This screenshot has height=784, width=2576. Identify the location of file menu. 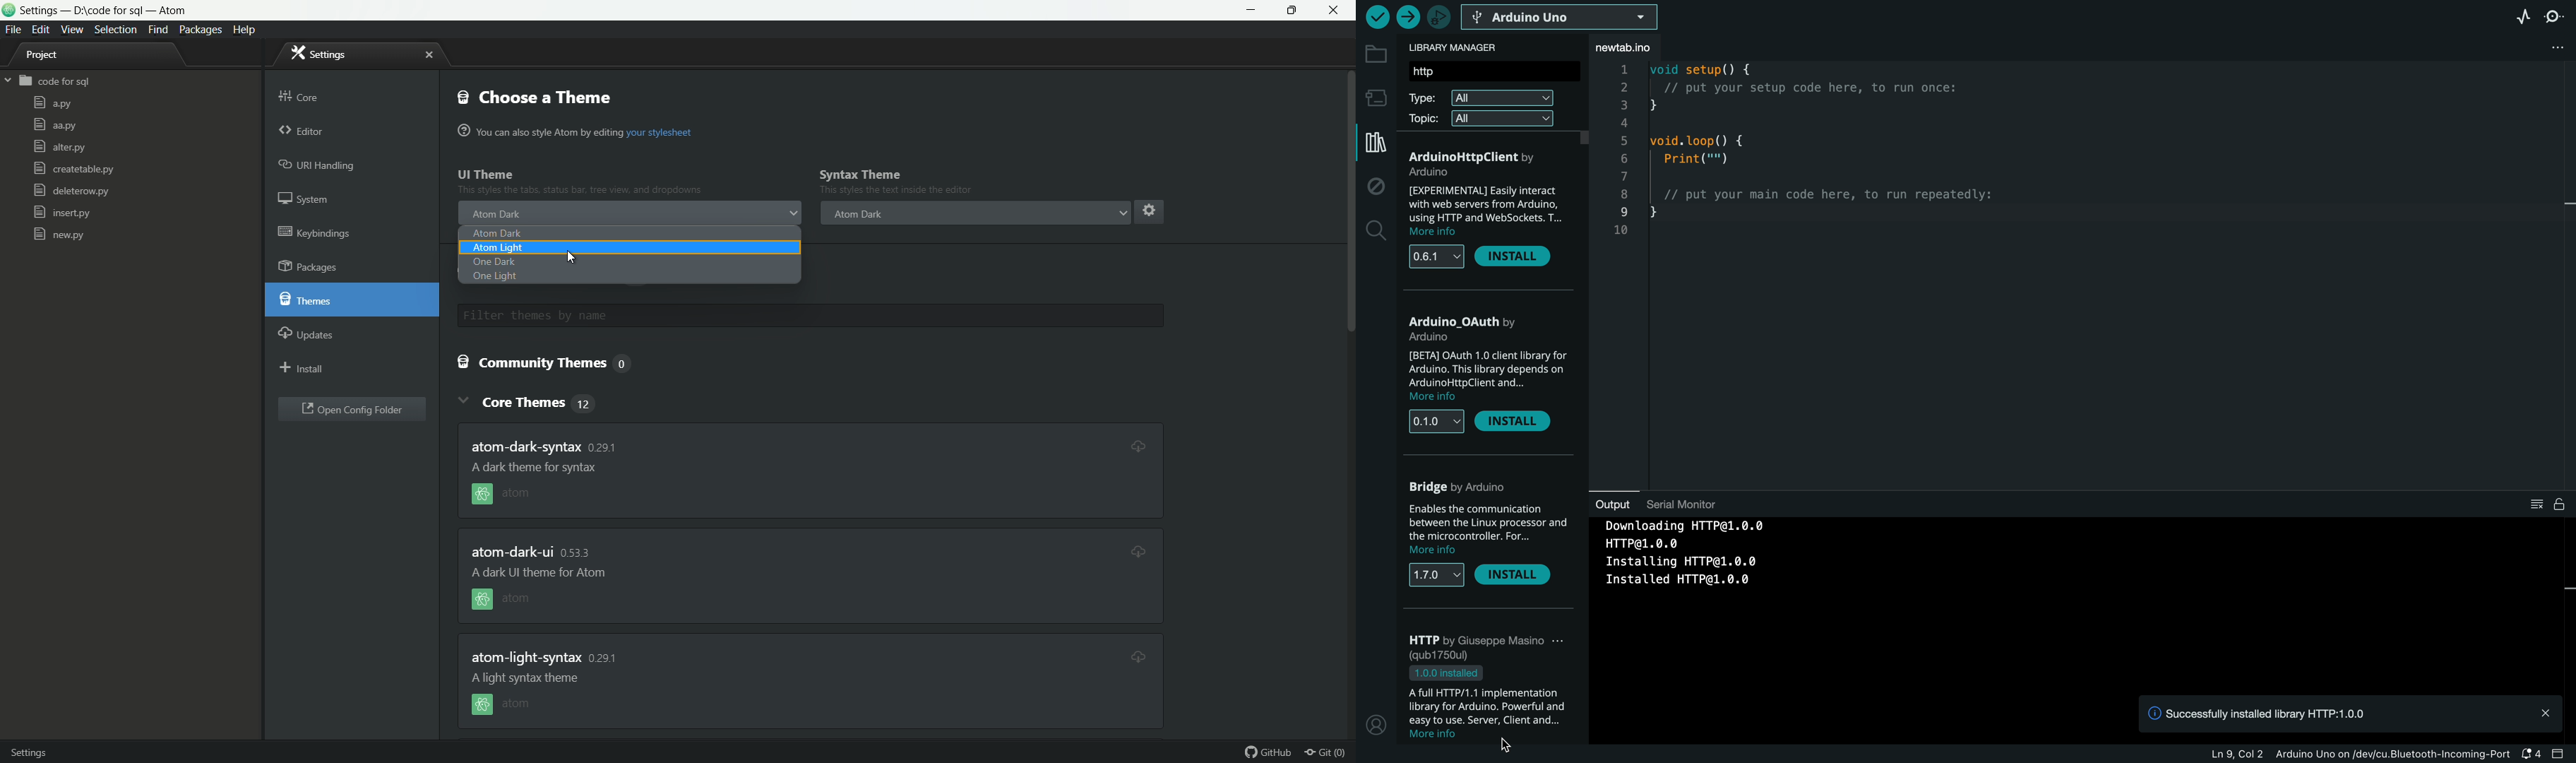
(12, 30).